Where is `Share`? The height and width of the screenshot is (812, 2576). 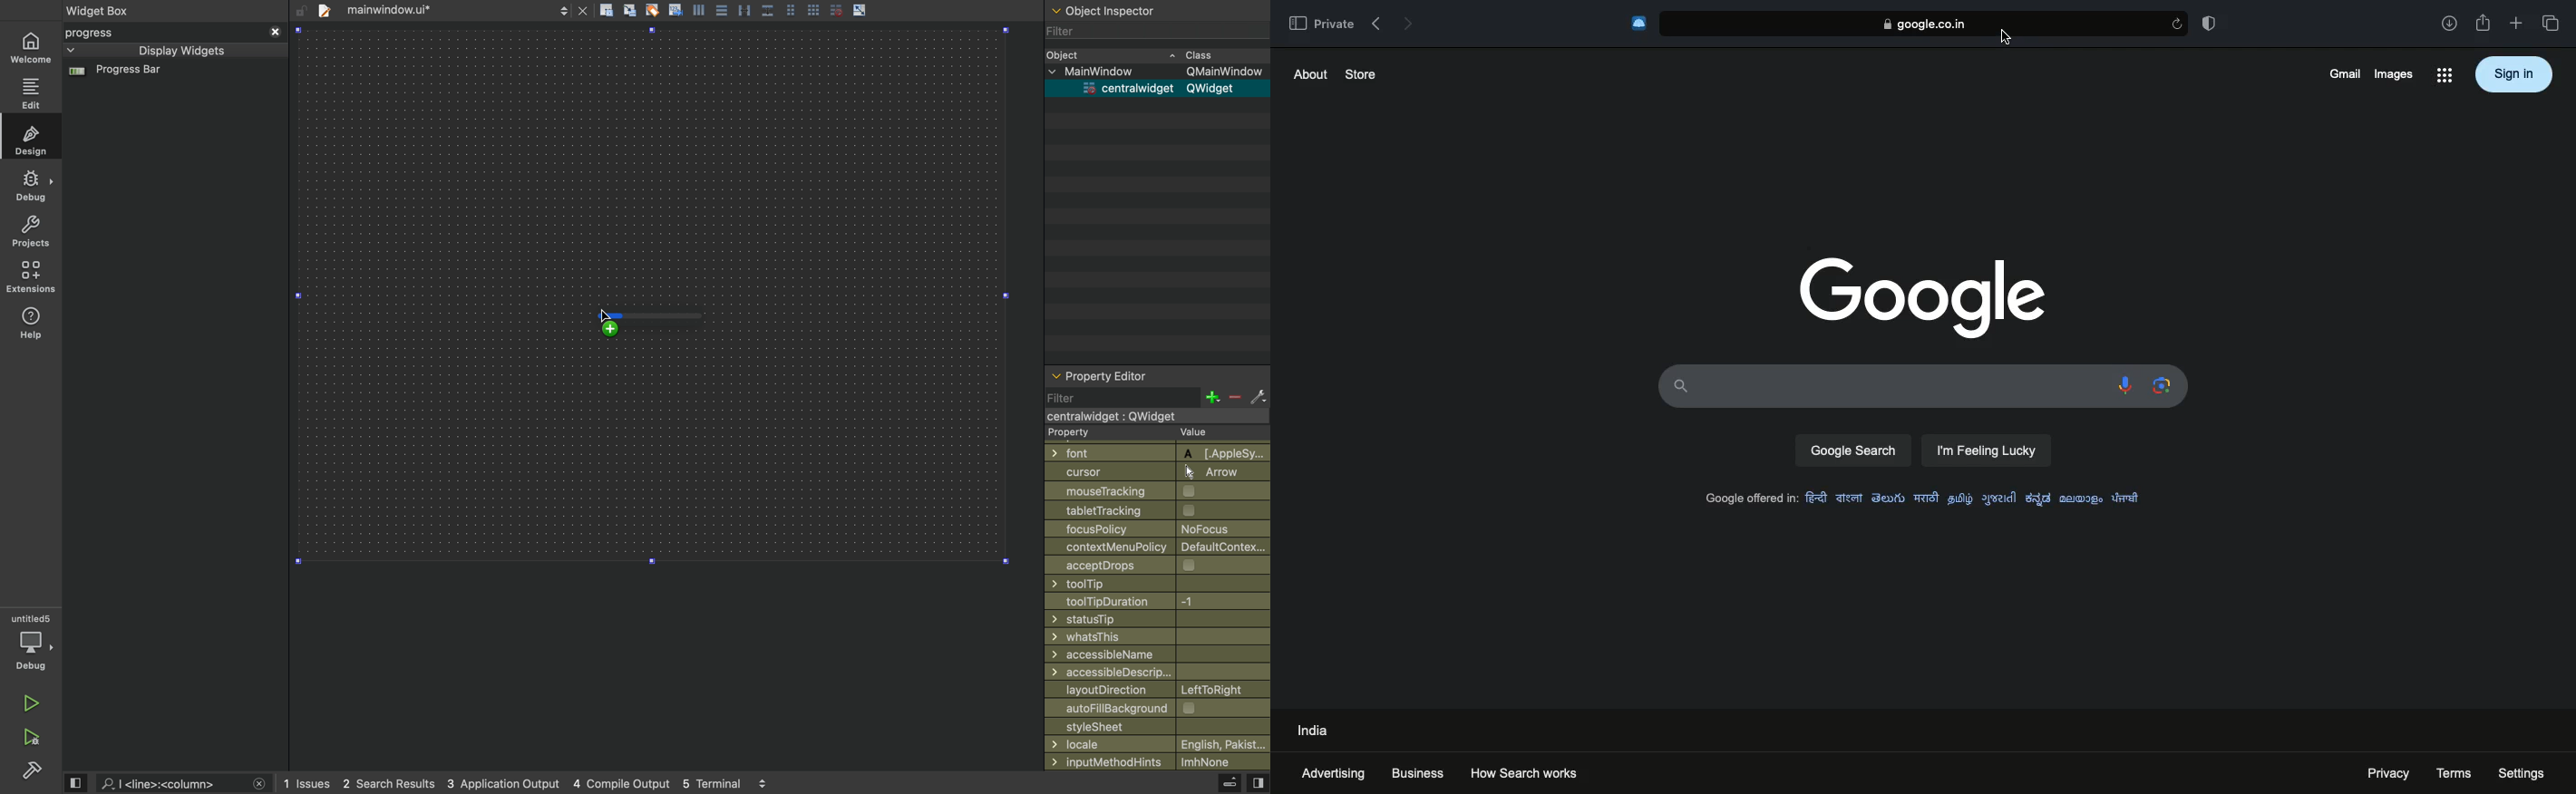
Share is located at coordinates (2484, 24).